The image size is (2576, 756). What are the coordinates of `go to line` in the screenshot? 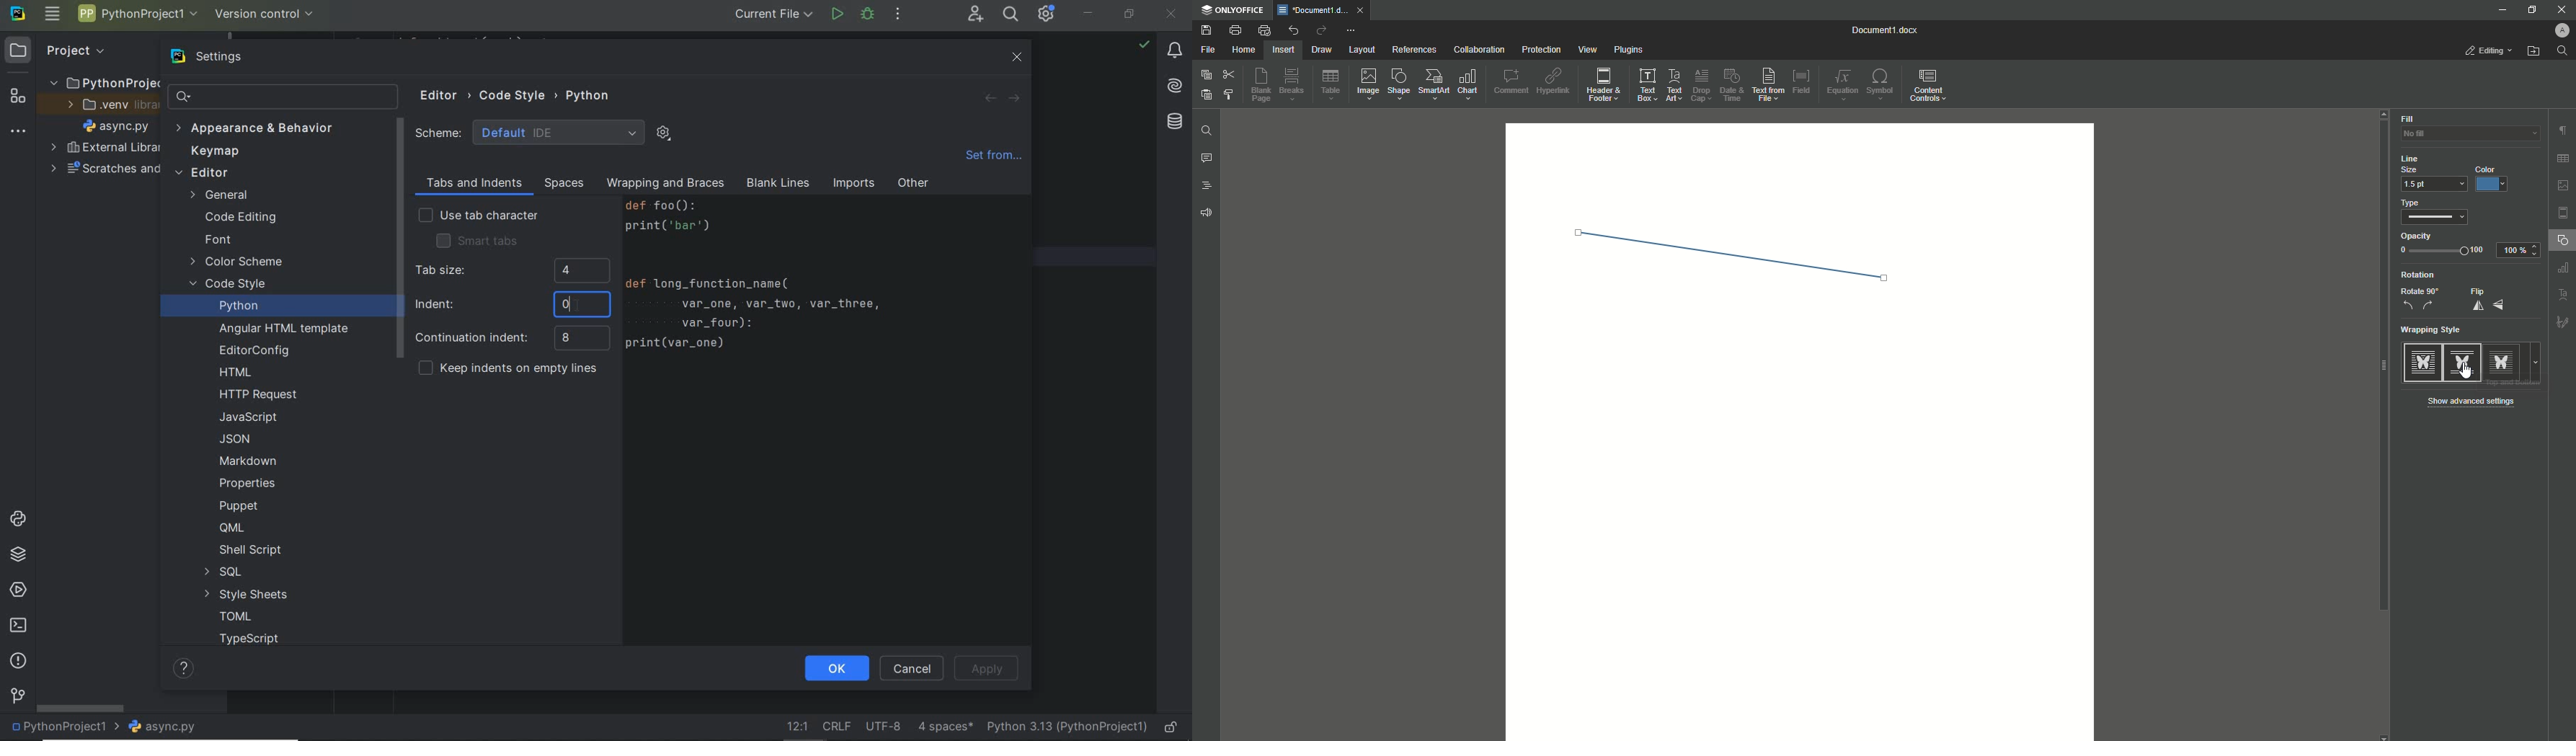 It's located at (798, 725).